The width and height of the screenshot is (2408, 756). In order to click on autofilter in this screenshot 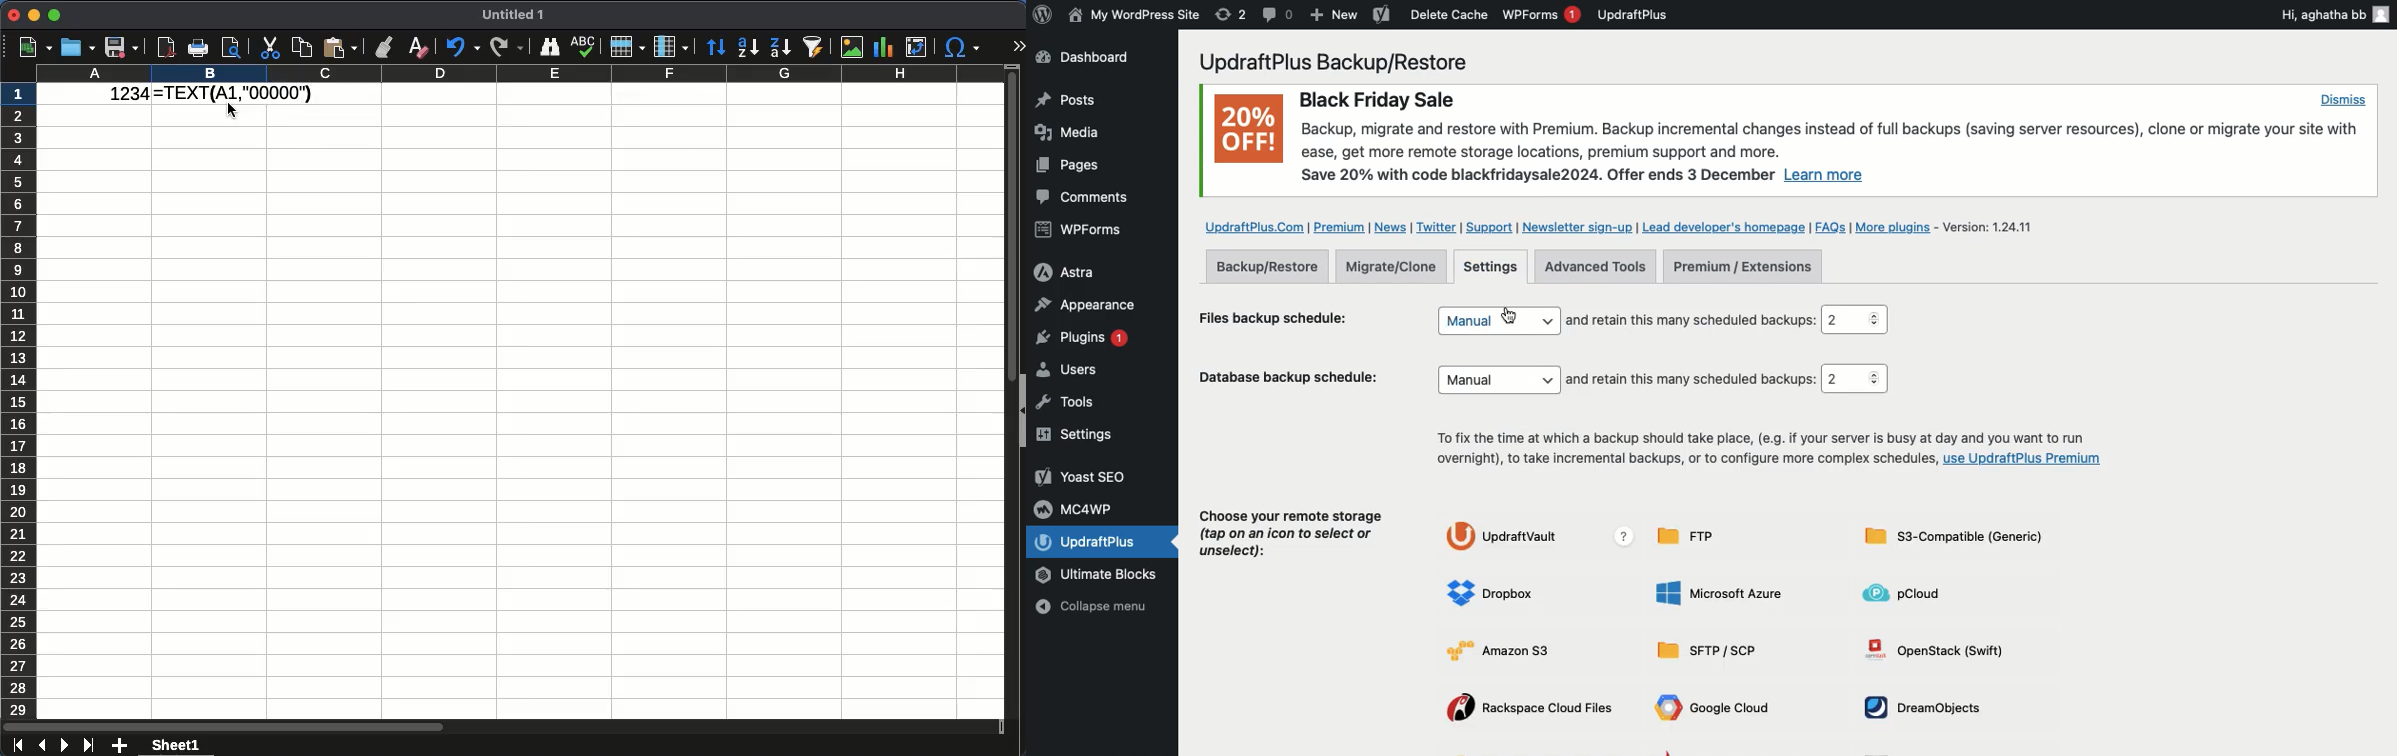, I will do `click(814, 45)`.